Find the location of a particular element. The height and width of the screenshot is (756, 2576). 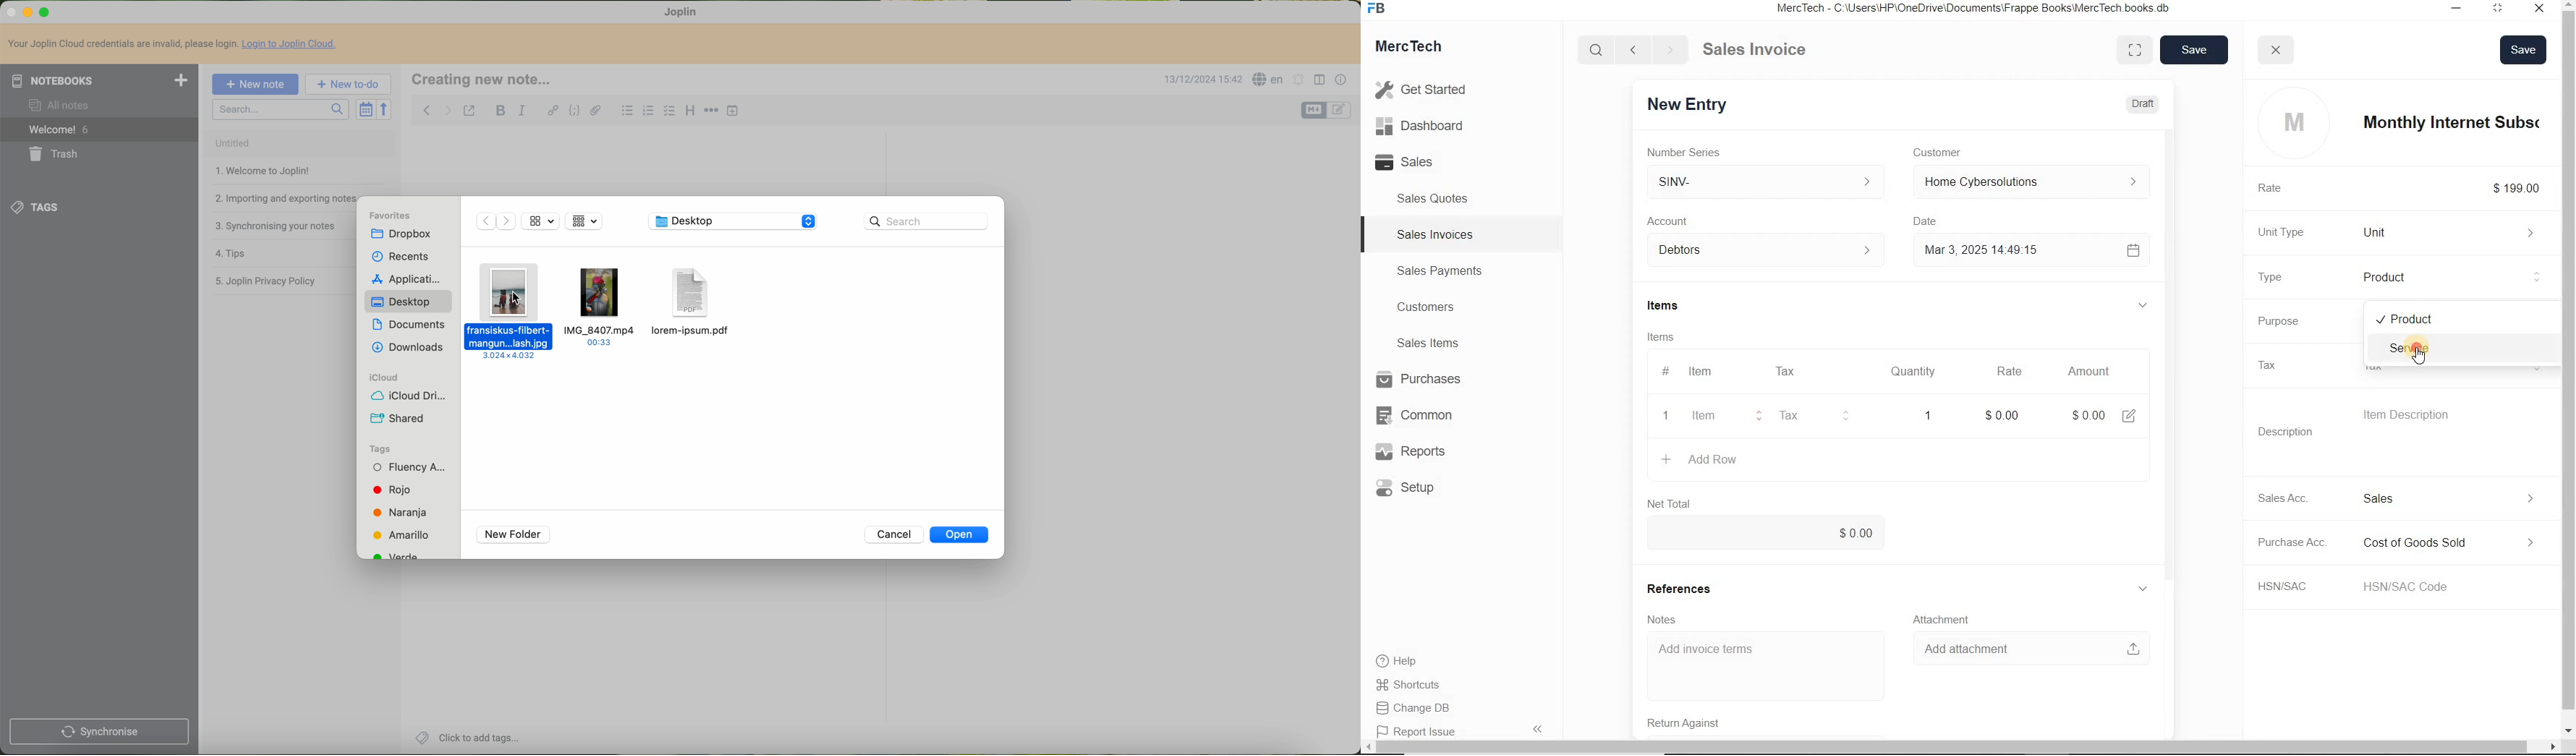

Date is located at coordinates (1936, 221).